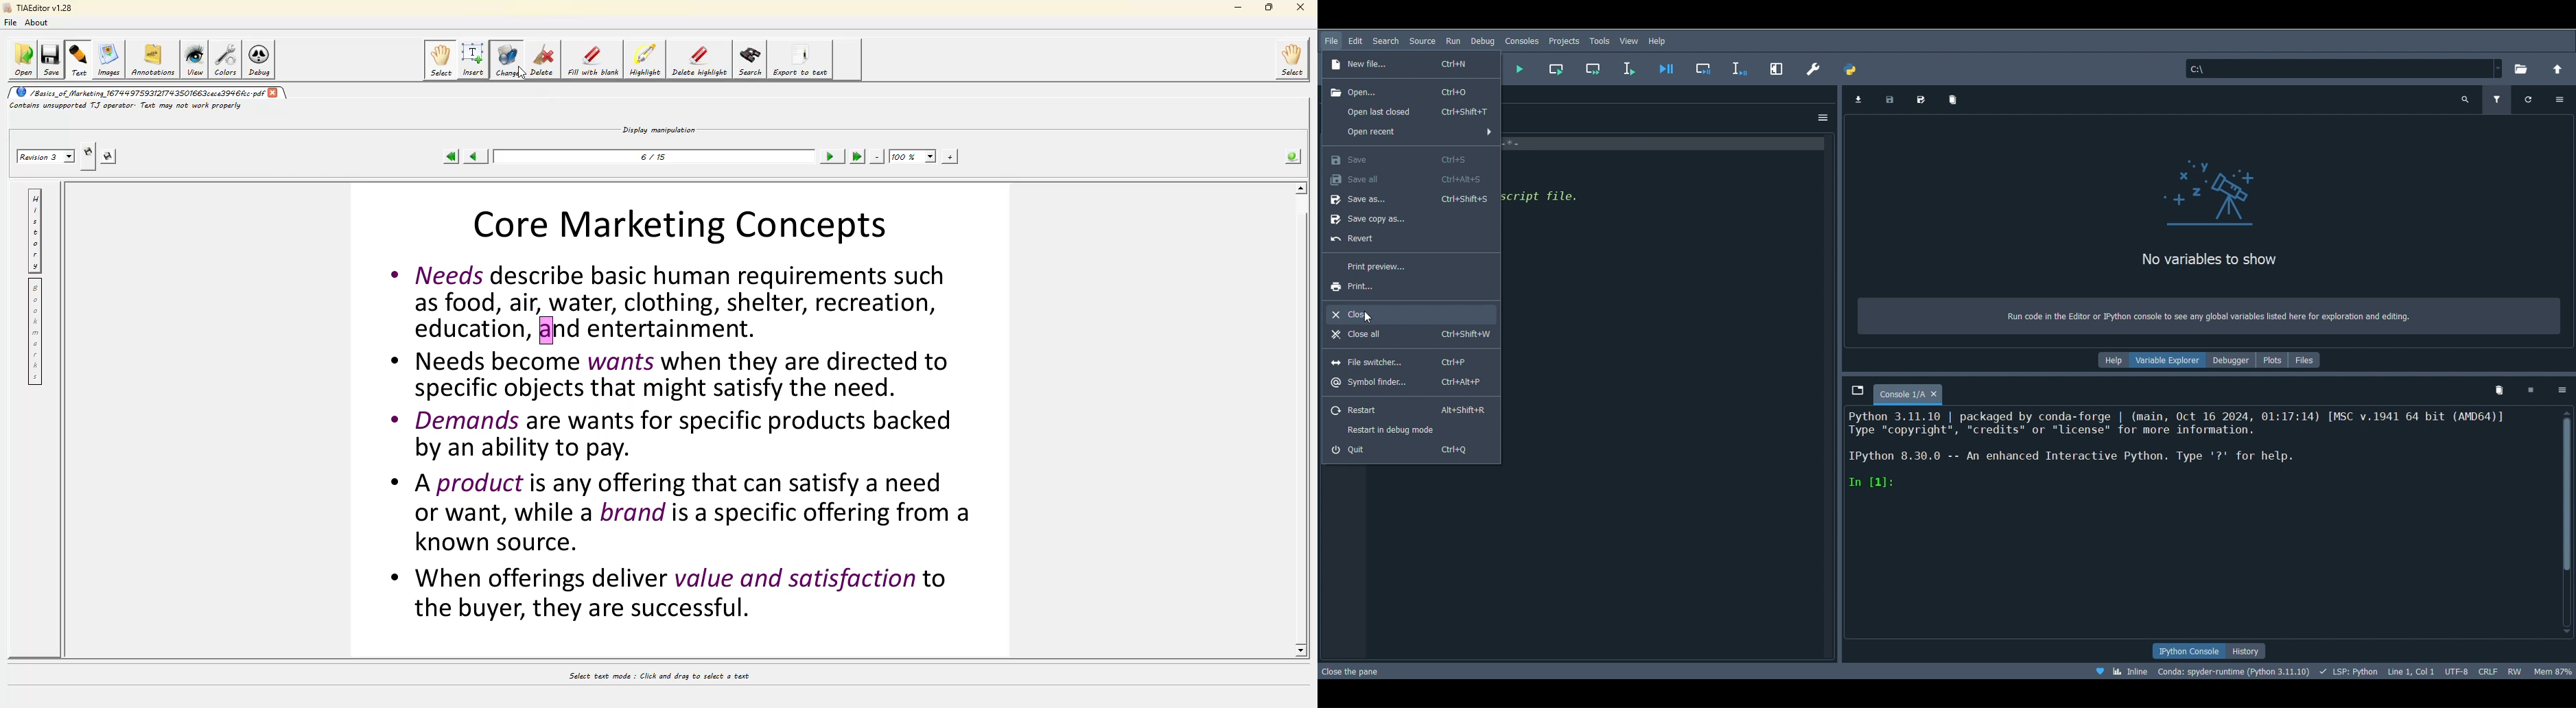 The height and width of the screenshot is (728, 2576). What do you see at coordinates (2490, 669) in the screenshot?
I see `File EOL Status` at bounding box center [2490, 669].